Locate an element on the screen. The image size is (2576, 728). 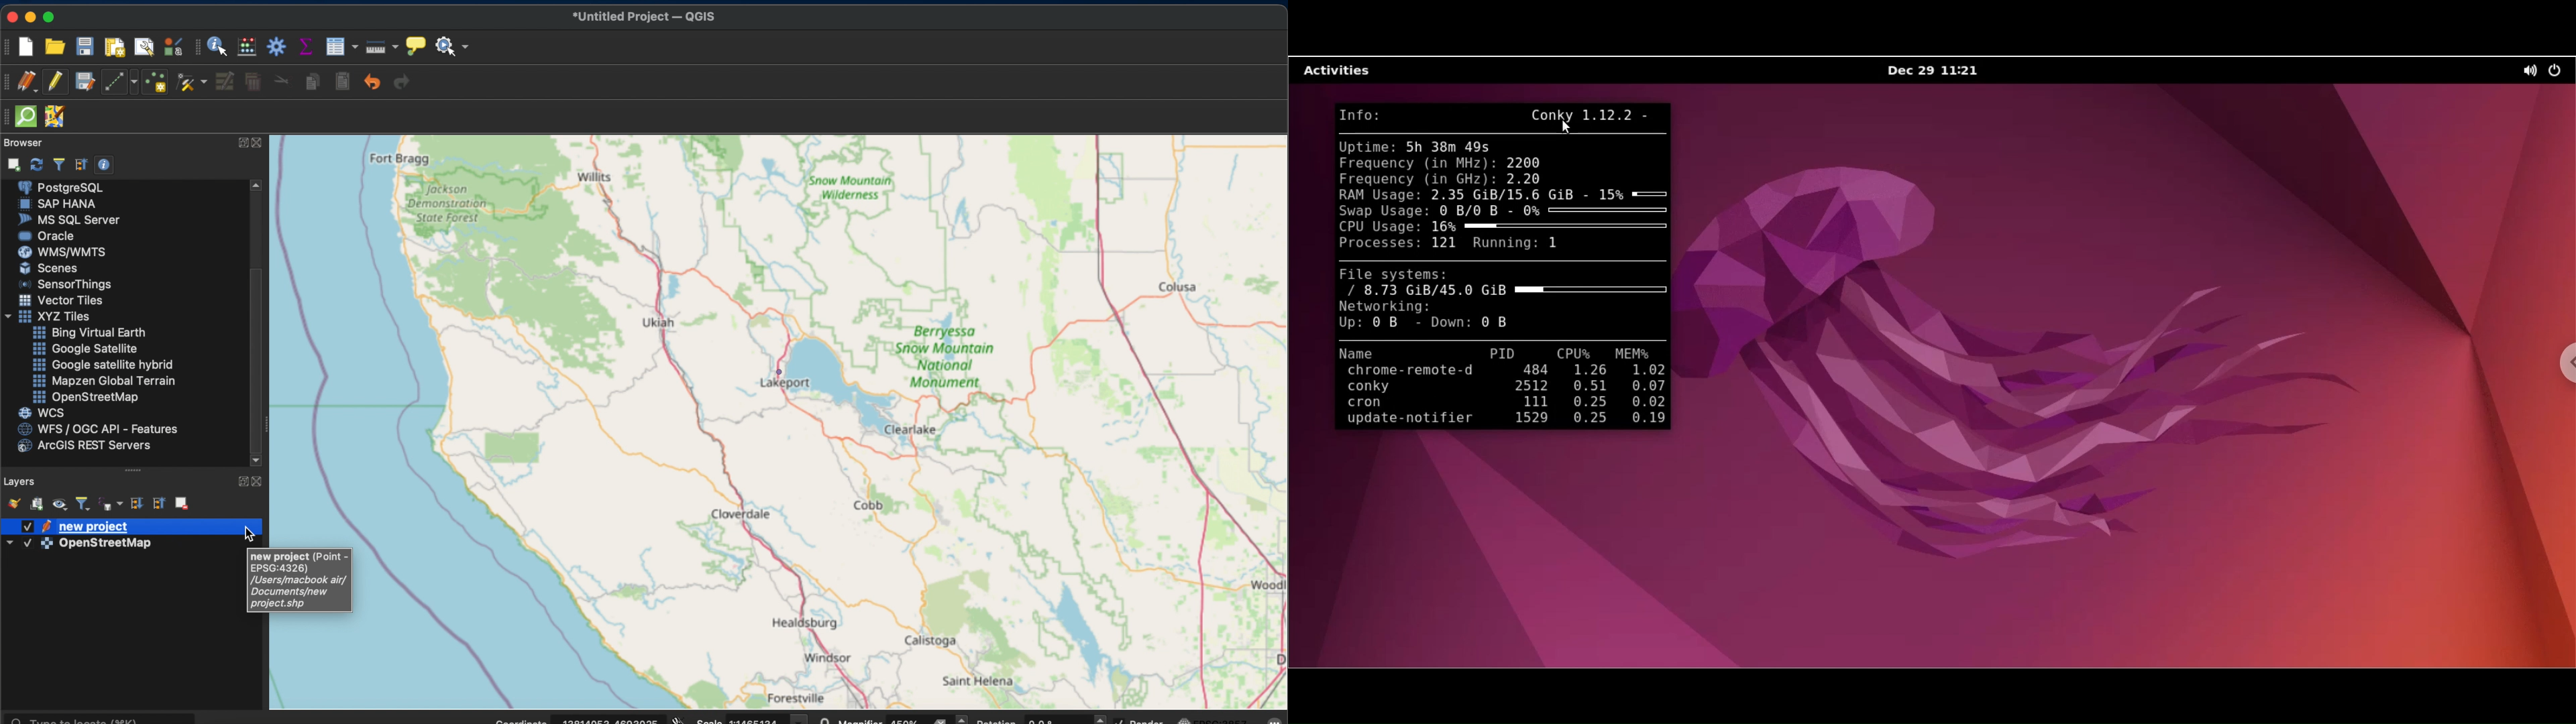
save edits is located at coordinates (85, 83).